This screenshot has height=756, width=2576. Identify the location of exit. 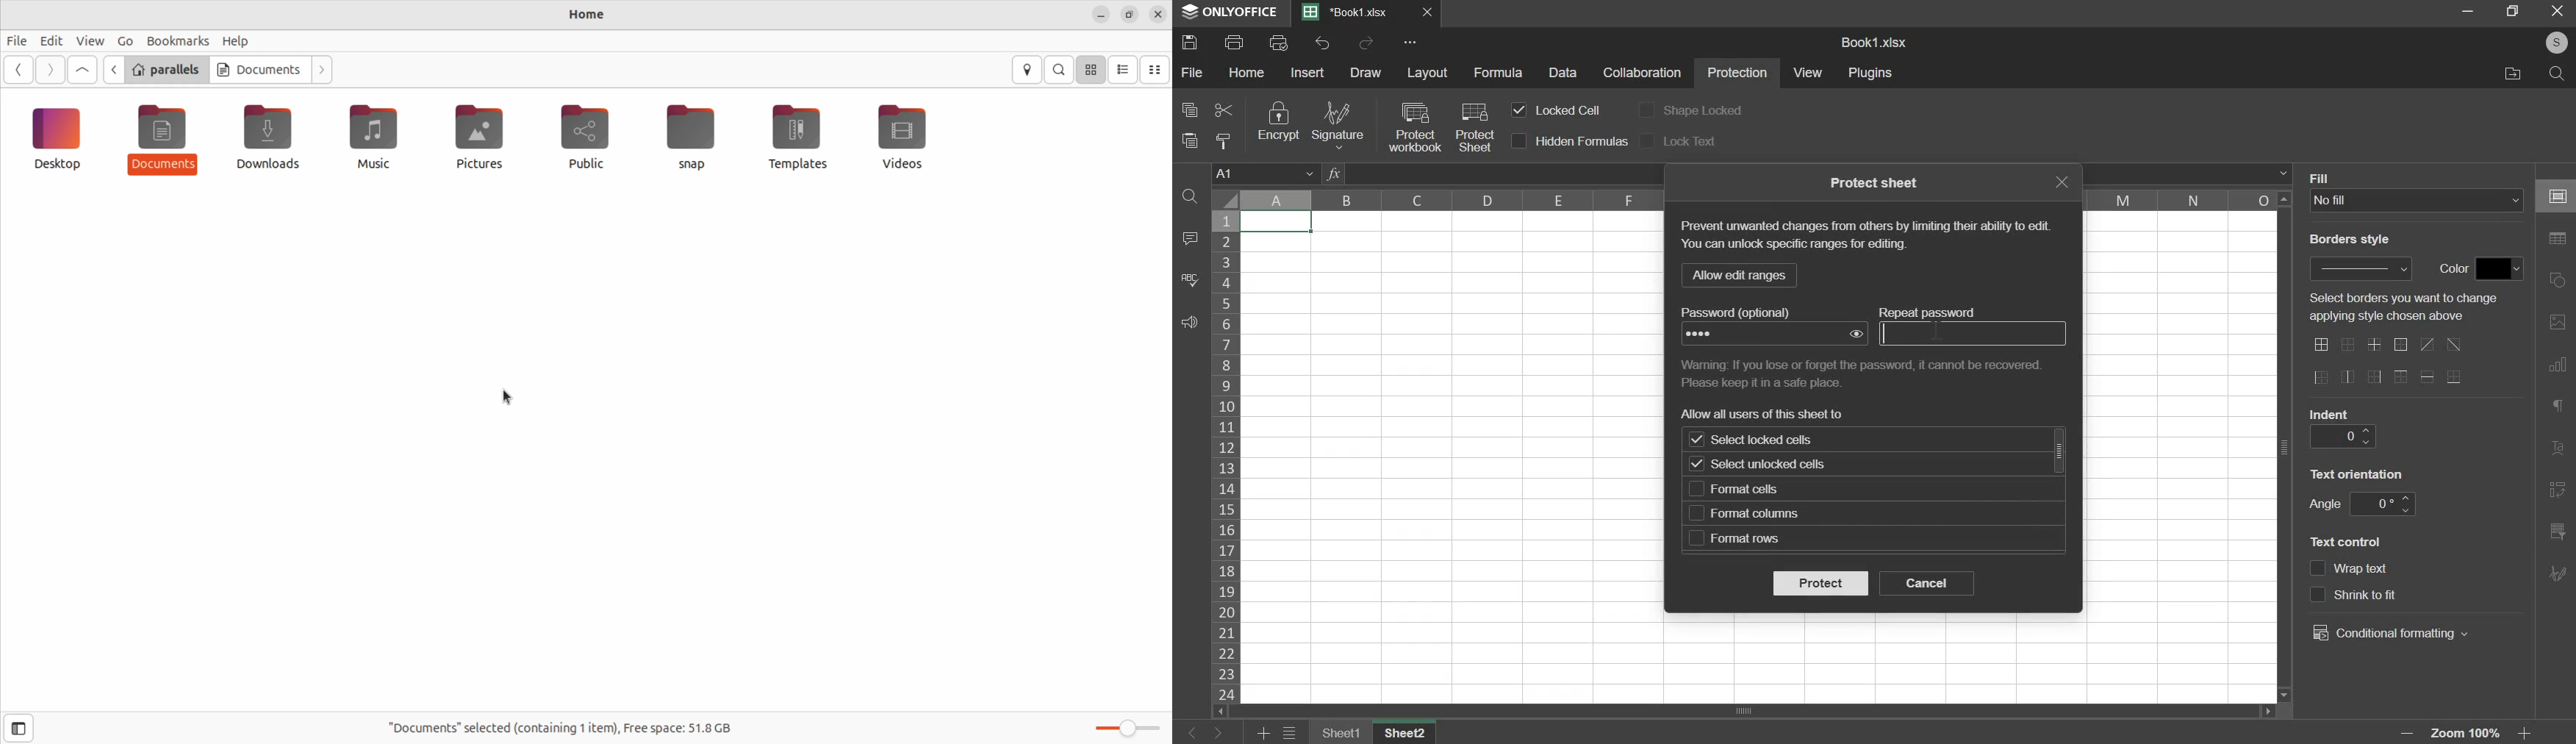
(2061, 182).